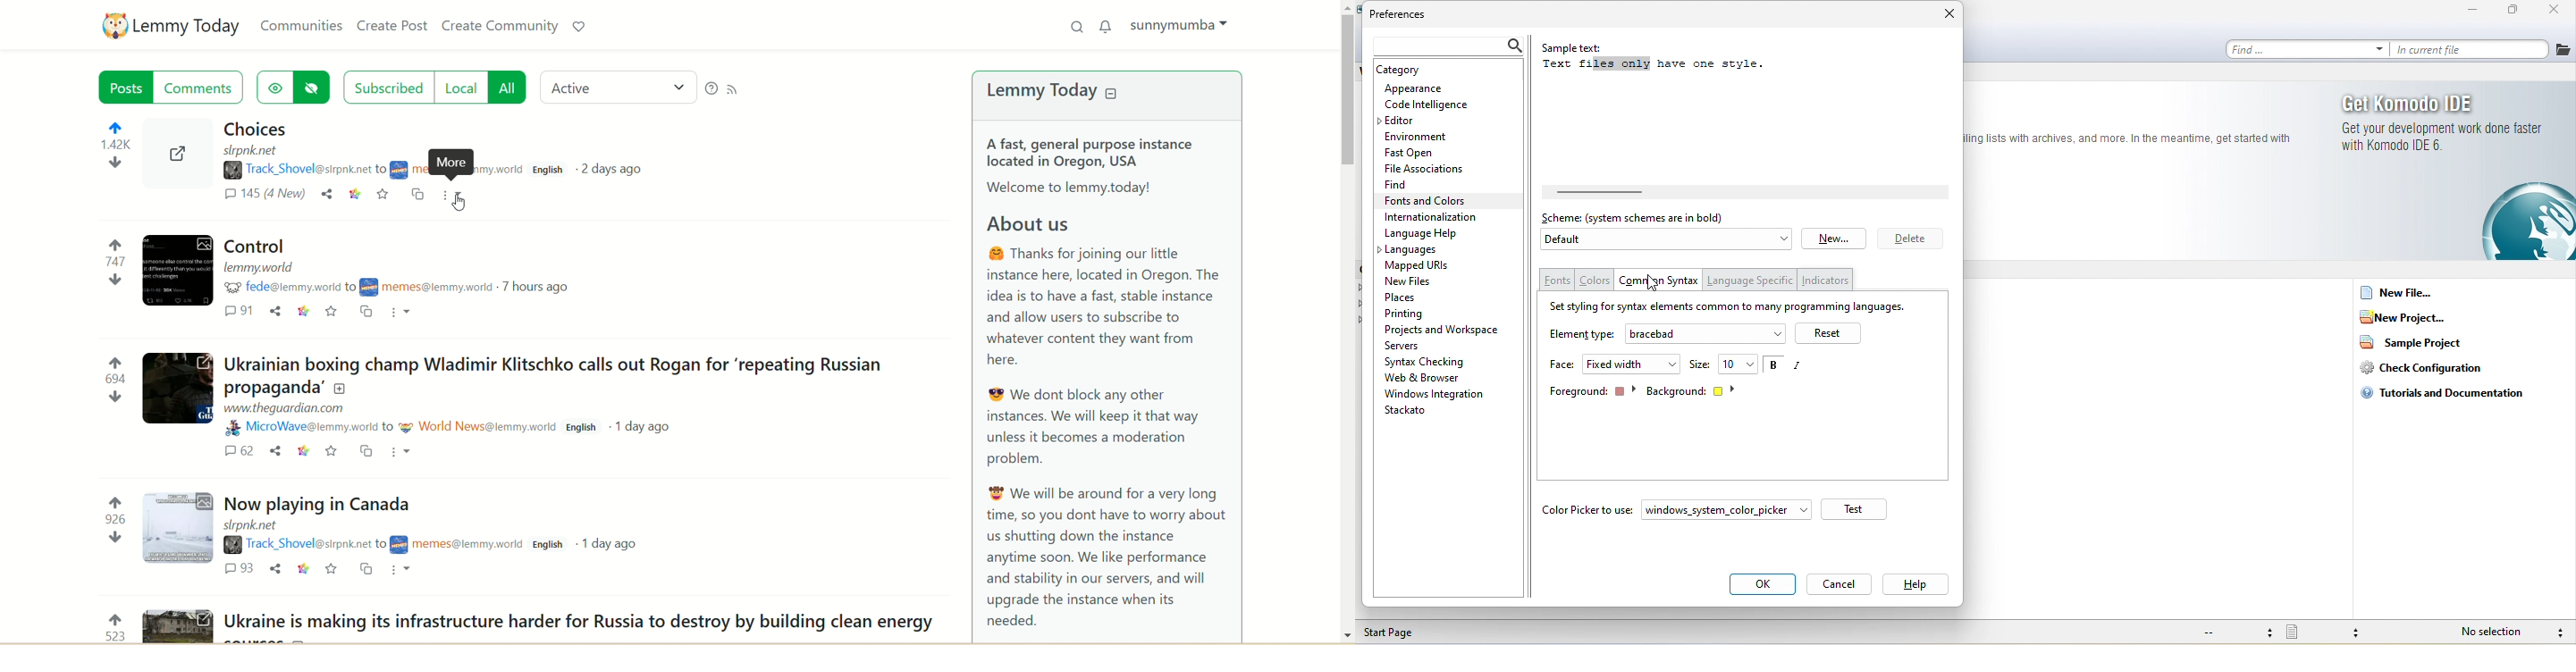 The height and width of the screenshot is (672, 2576). I want to click on sample project, so click(2419, 346).